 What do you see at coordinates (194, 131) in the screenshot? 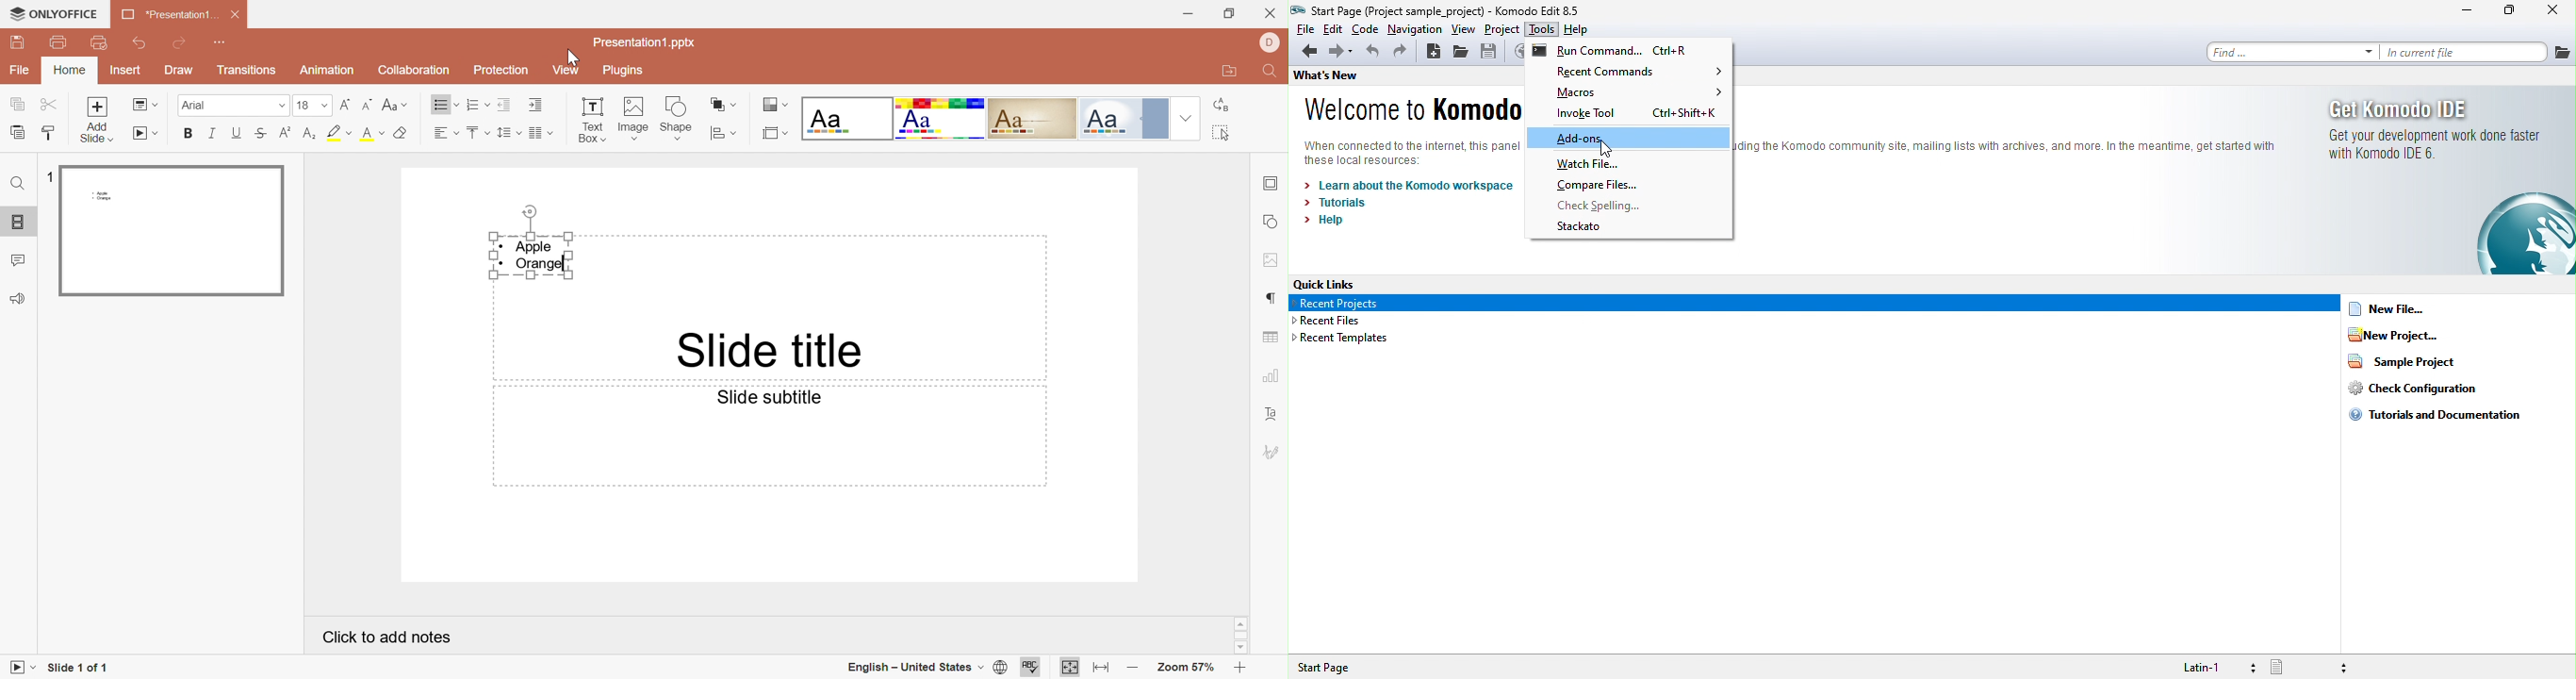
I see `Bold` at bounding box center [194, 131].